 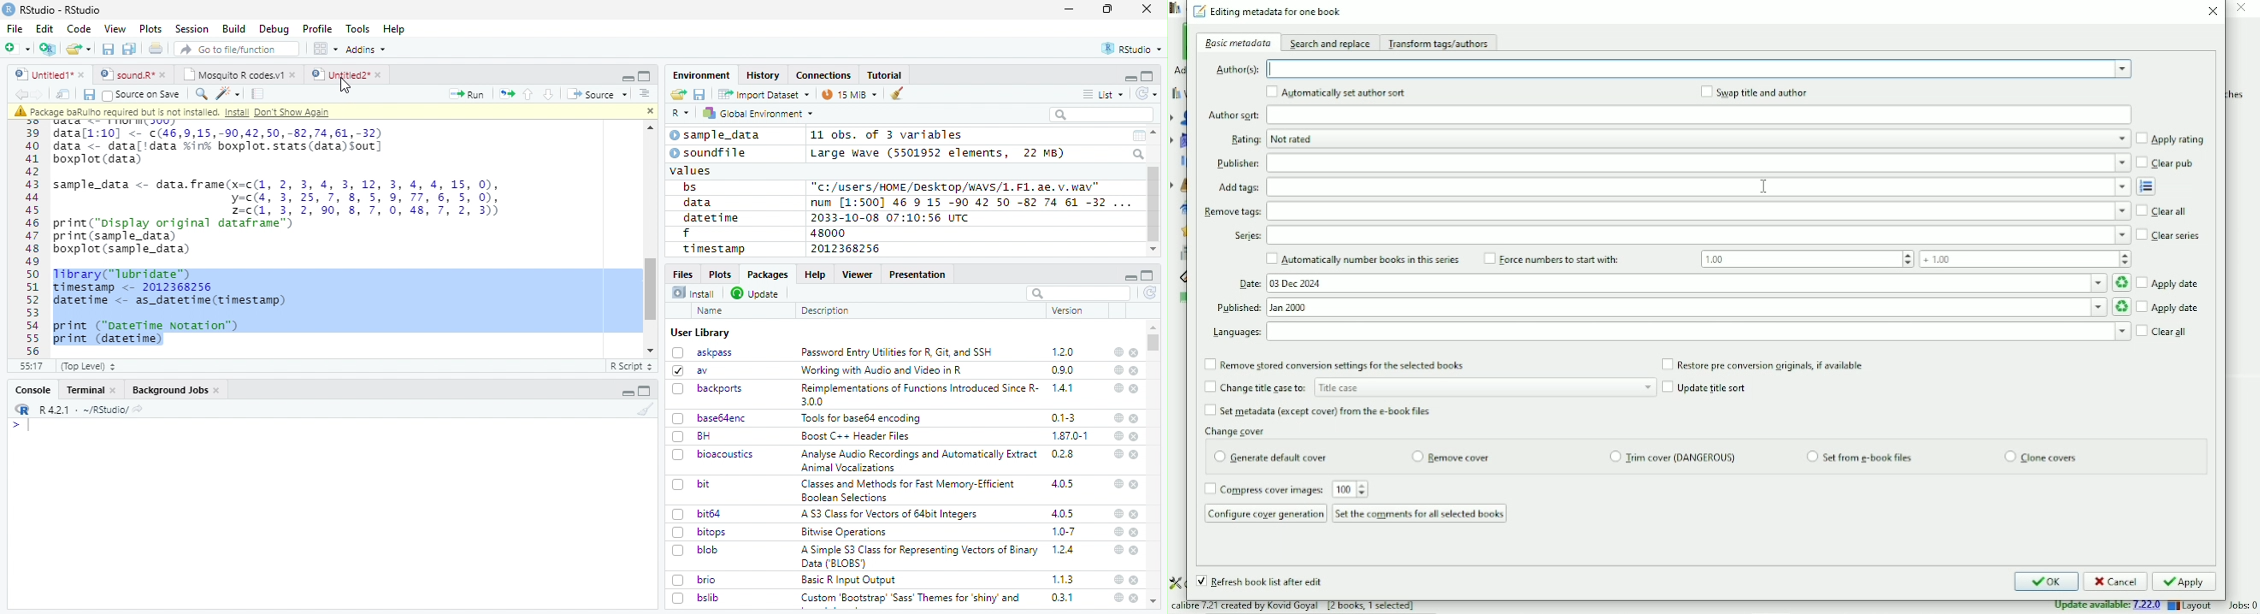 I want to click on av, so click(x=690, y=369).